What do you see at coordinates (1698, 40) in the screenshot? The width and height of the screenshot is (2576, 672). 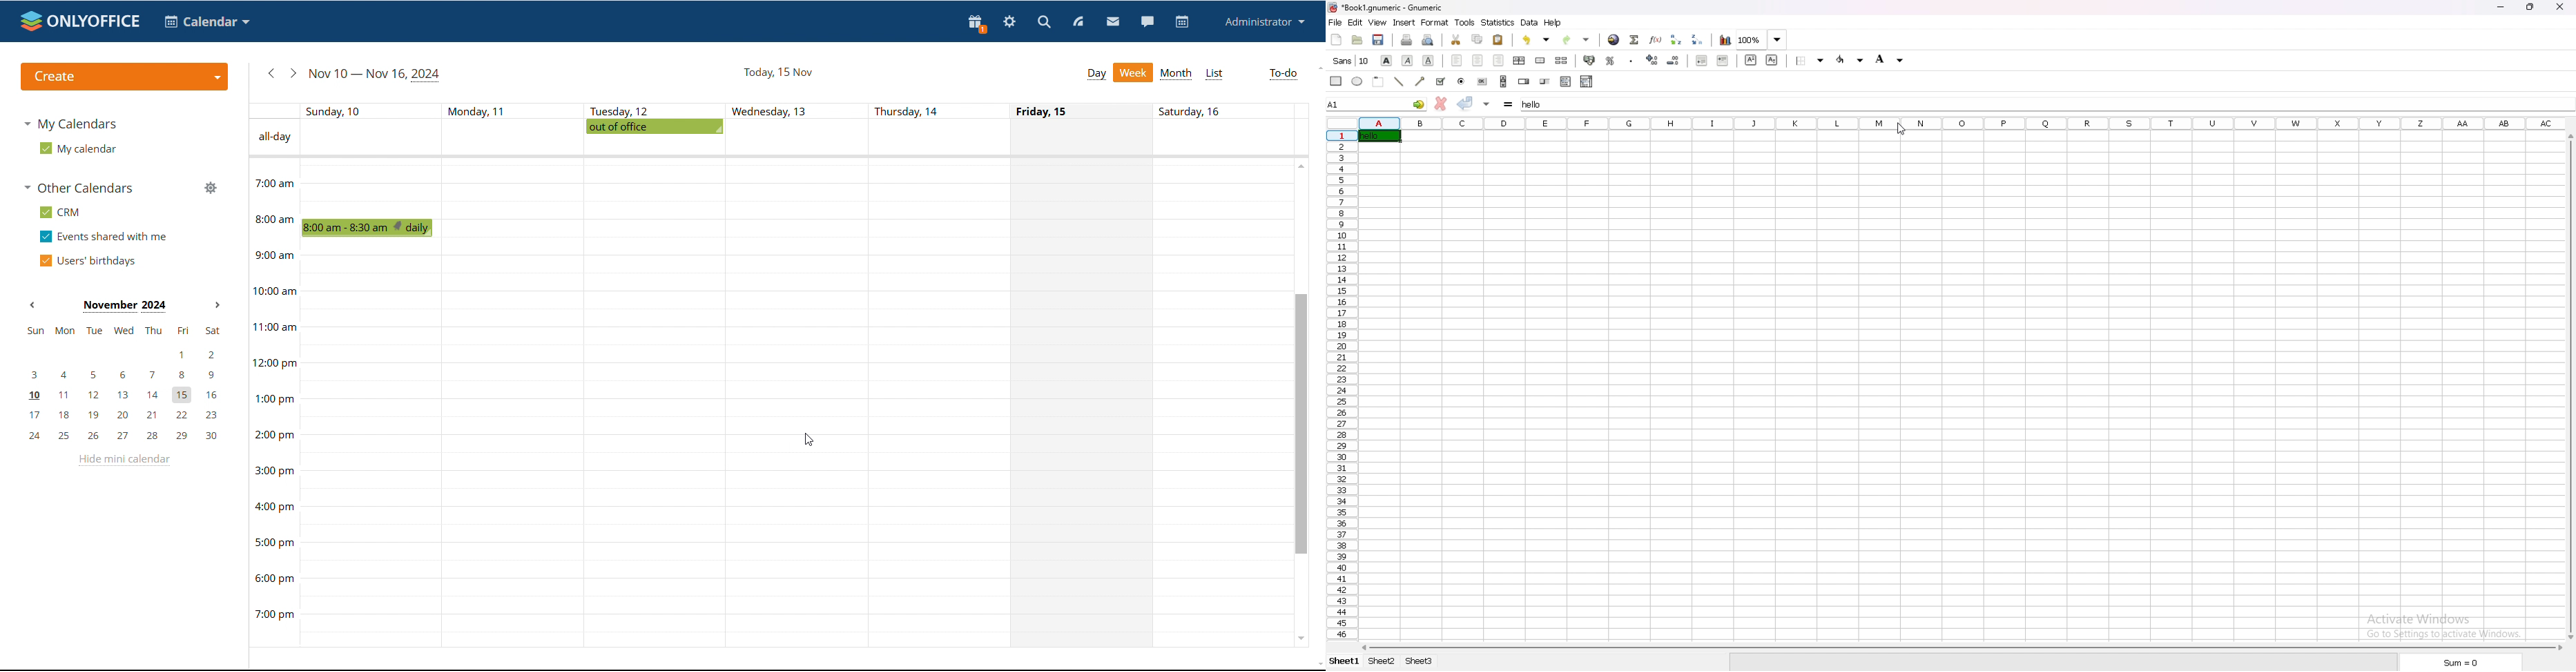 I see `sort descending` at bounding box center [1698, 40].